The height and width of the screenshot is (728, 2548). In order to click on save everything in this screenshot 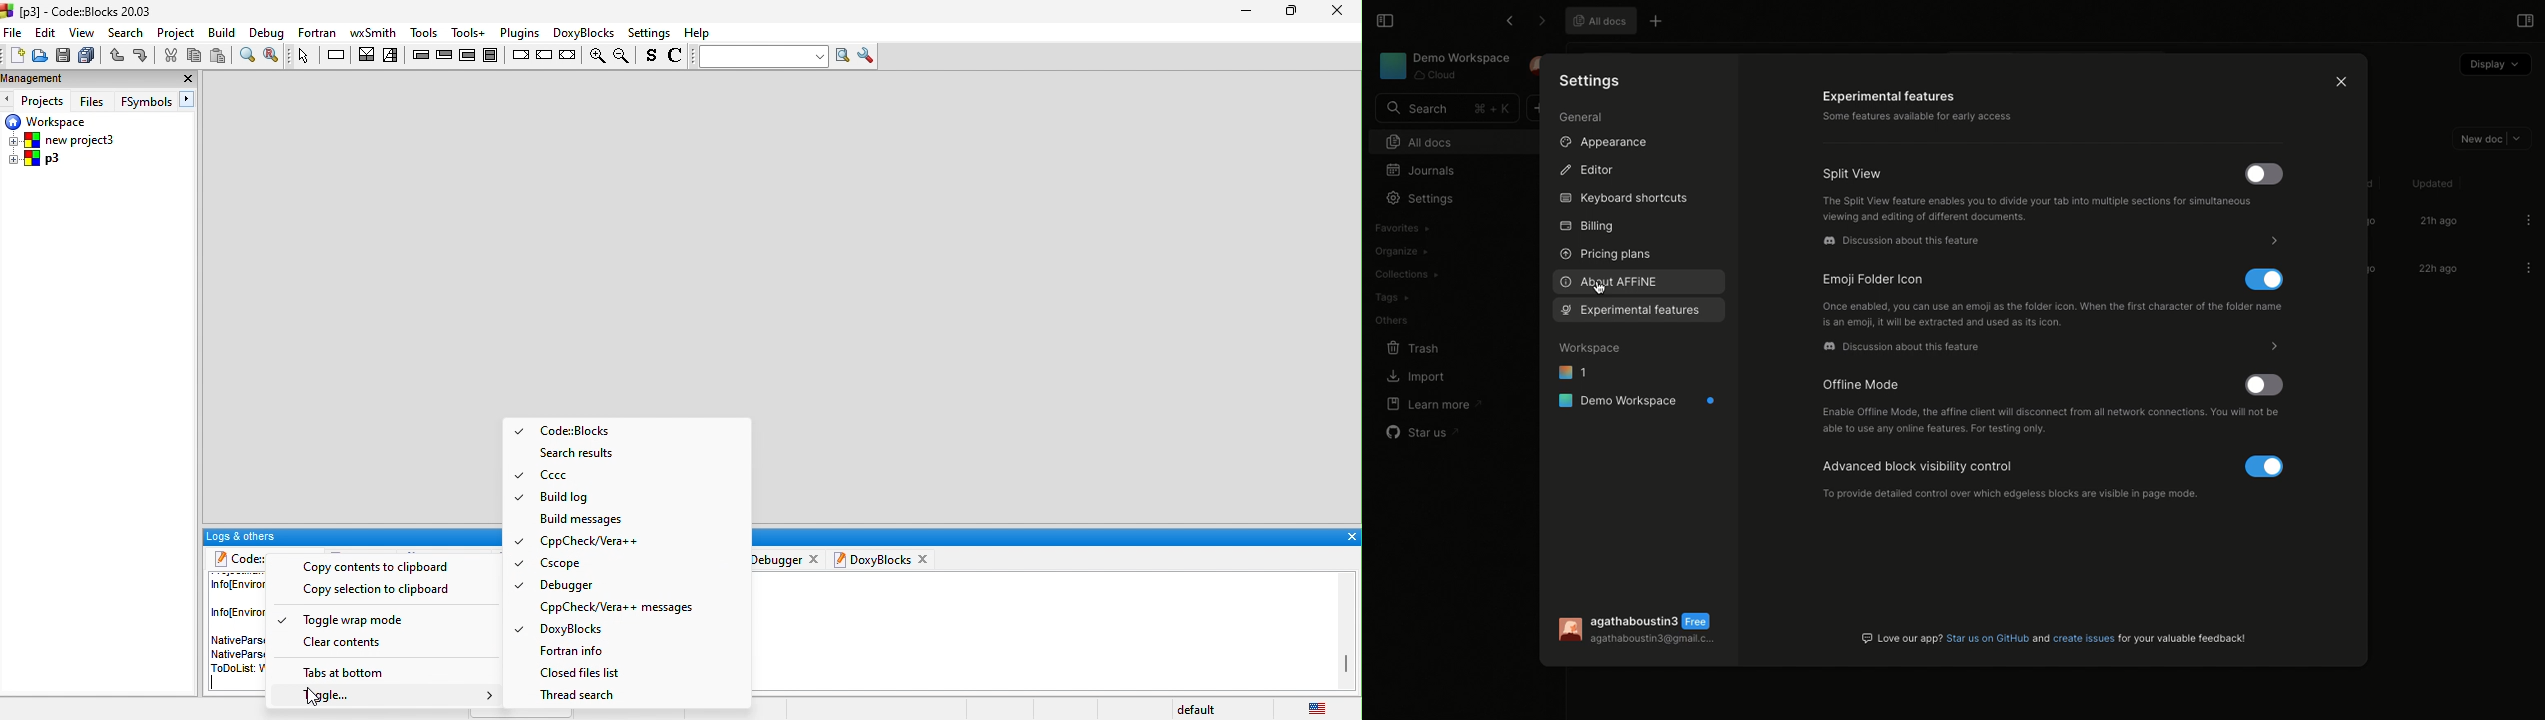, I will do `click(86, 56)`.